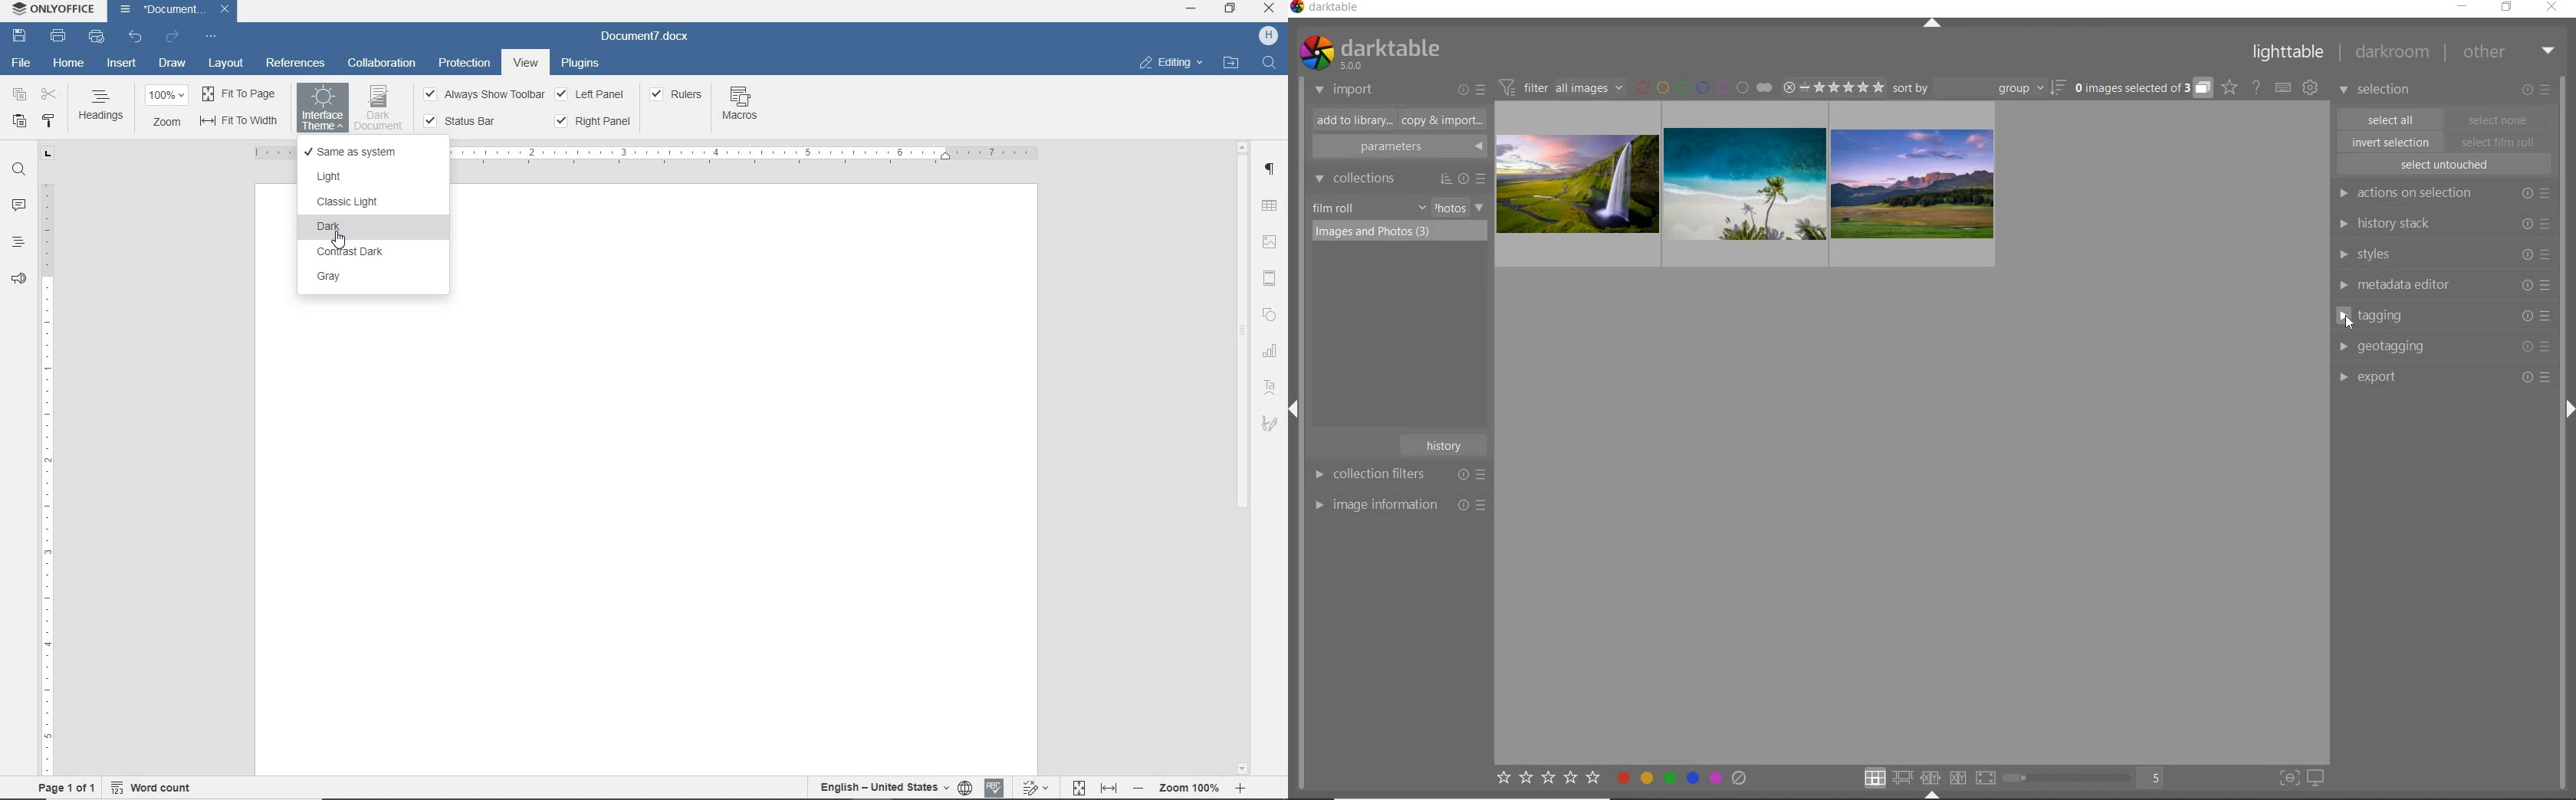 This screenshot has width=2576, height=812. Describe the element at coordinates (71, 62) in the screenshot. I see `HOME` at that location.